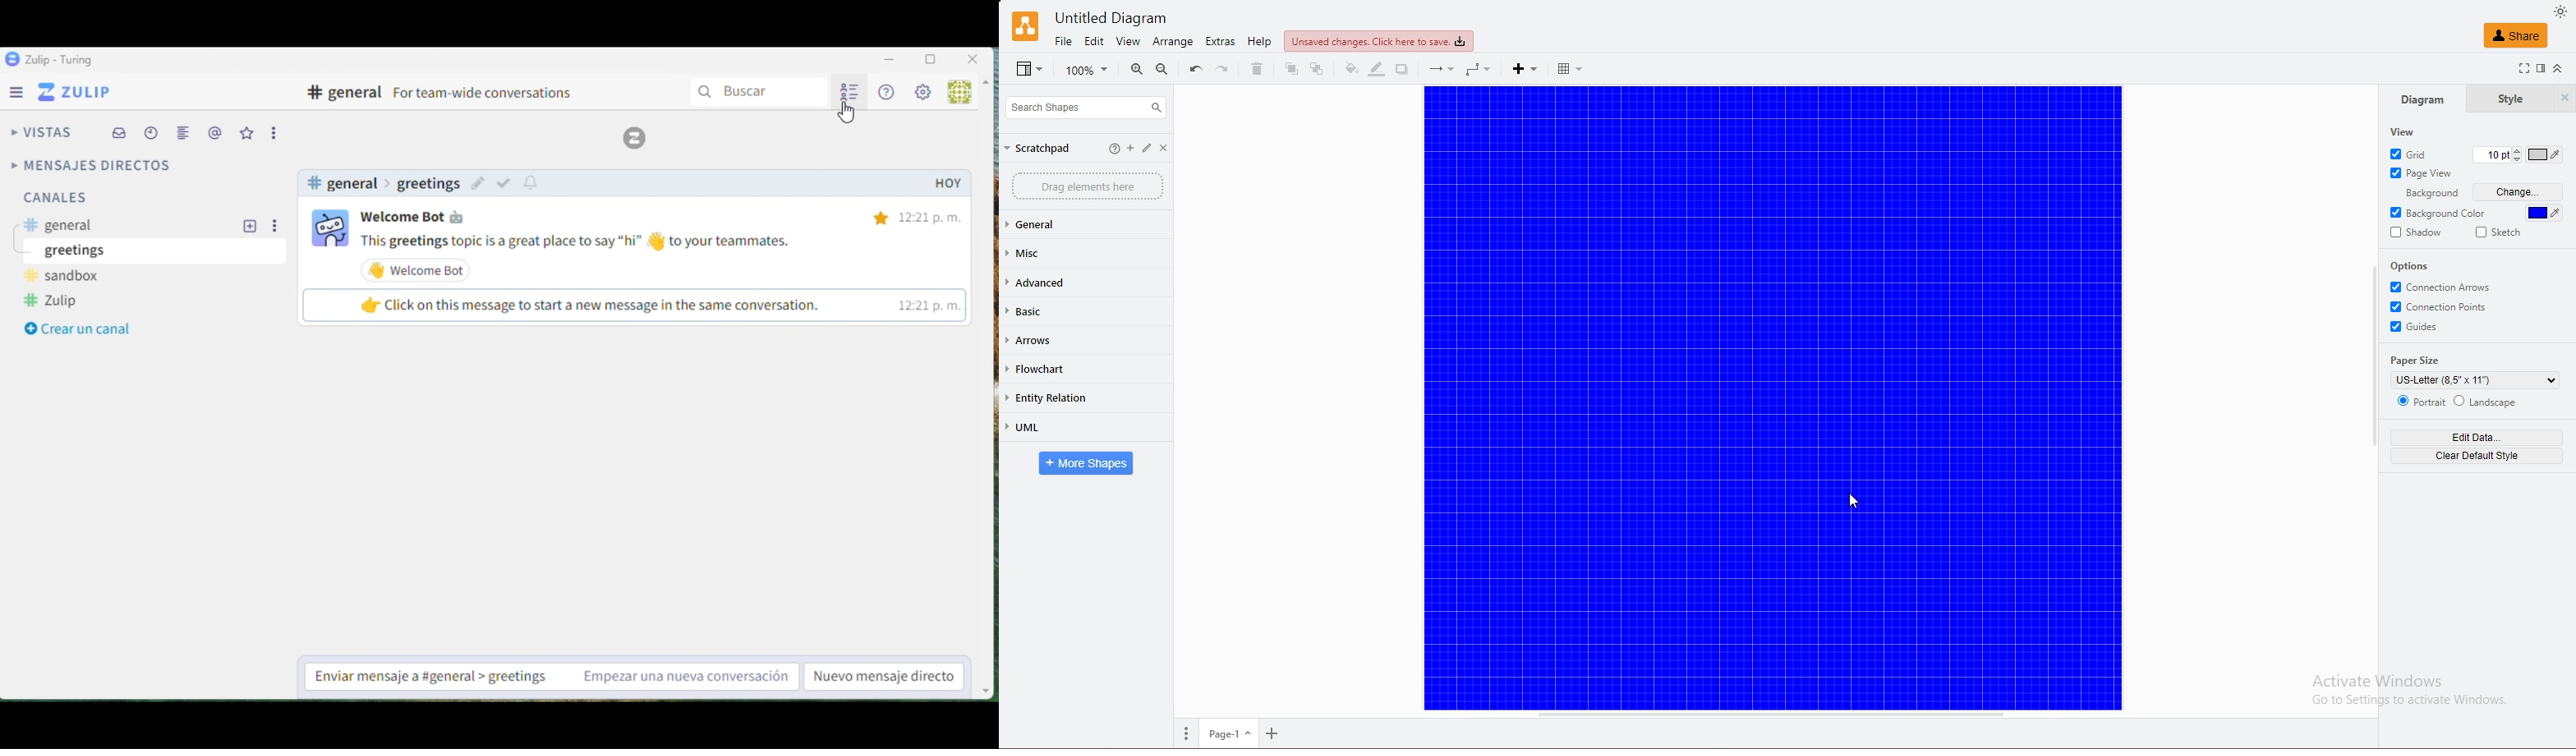 The height and width of the screenshot is (756, 2576). What do you see at coordinates (1151, 149) in the screenshot?
I see `edit` at bounding box center [1151, 149].